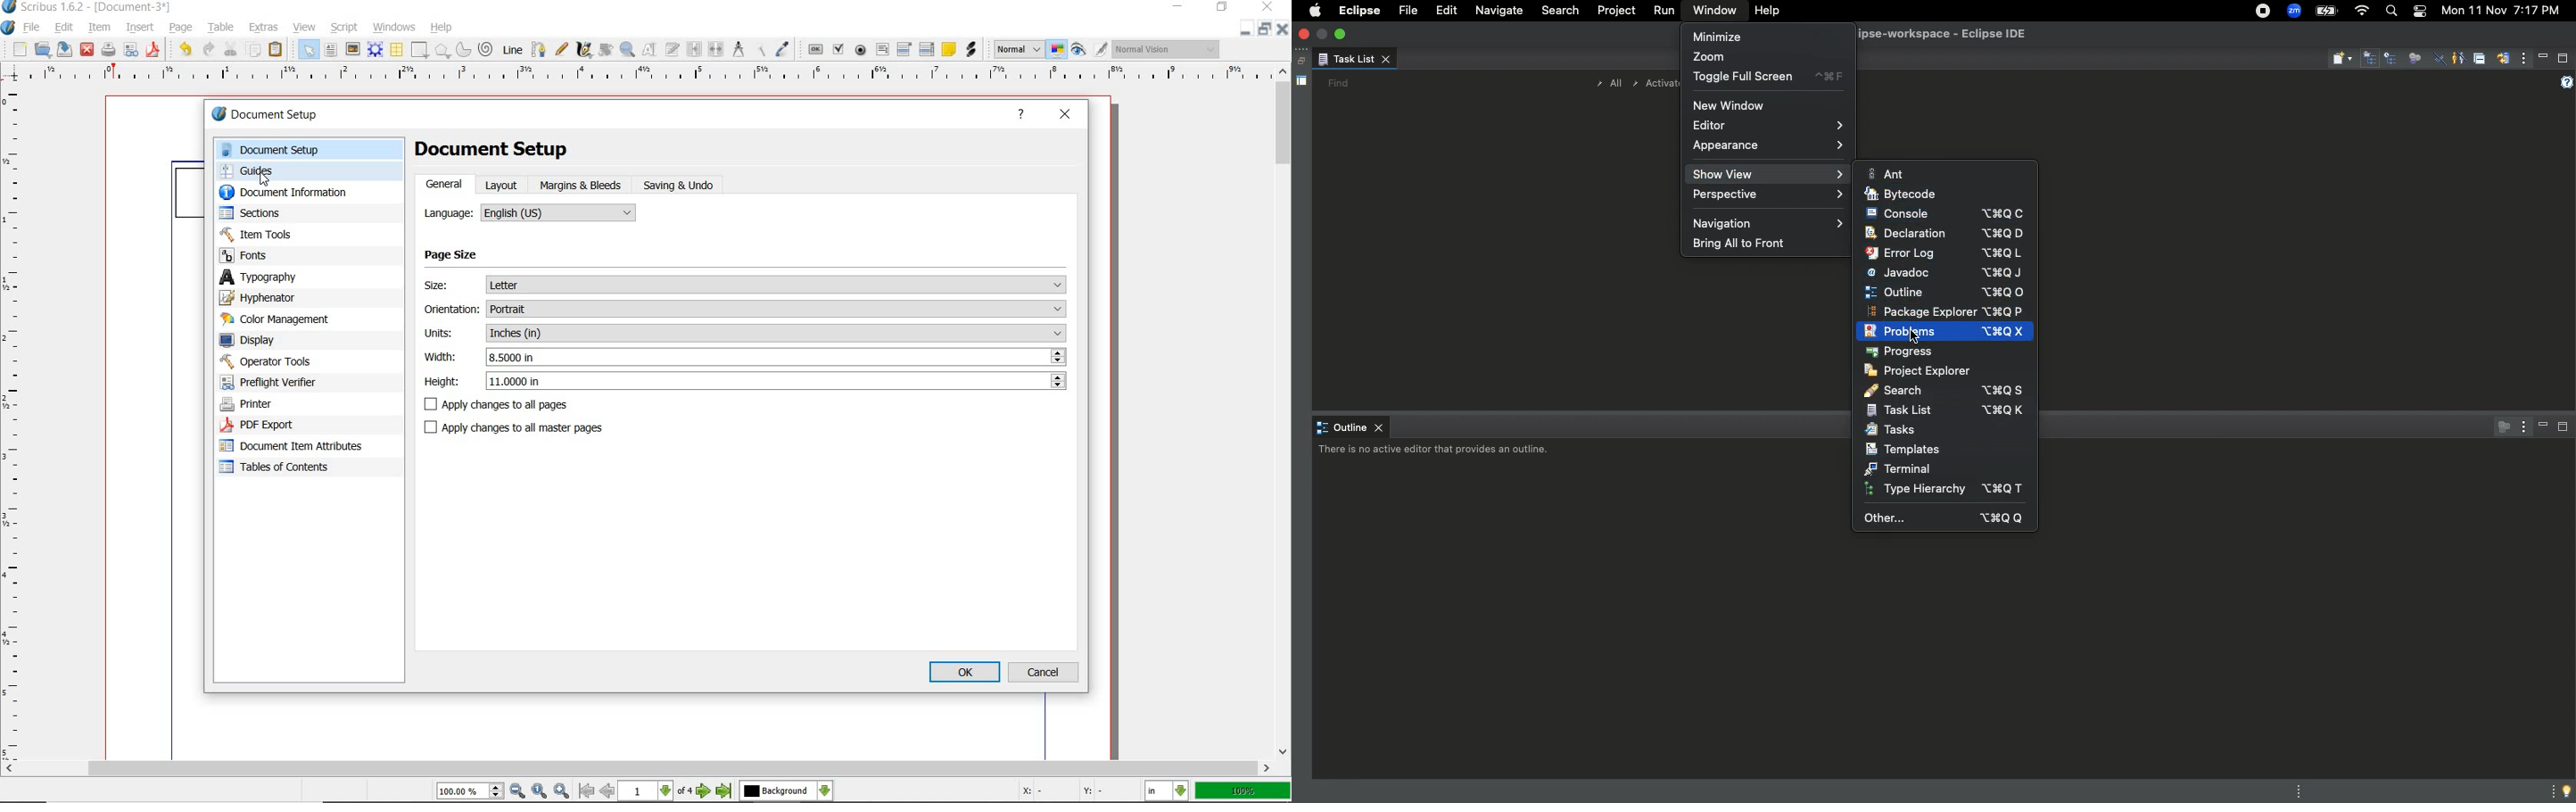 This screenshot has height=812, width=2576. What do you see at coordinates (18, 425) in the screenshot?
I see `ruler` at bounding box center [18, 425].